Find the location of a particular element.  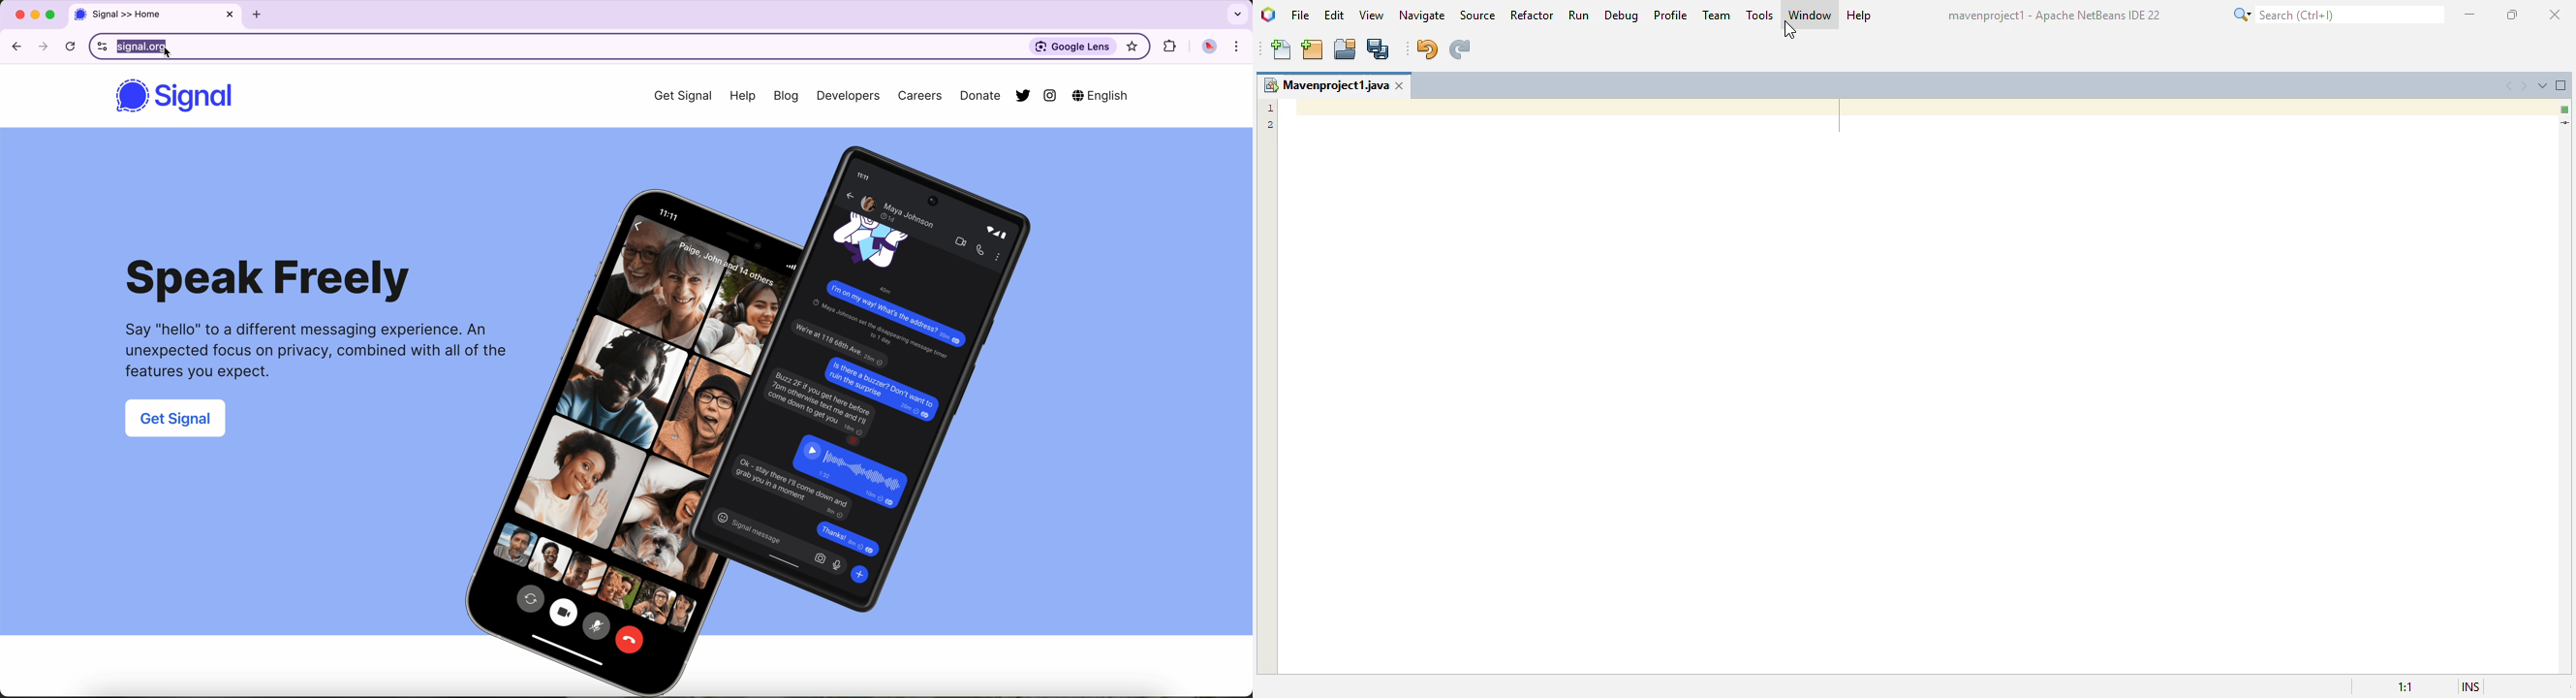

Help is located at coordinates (745, 95).